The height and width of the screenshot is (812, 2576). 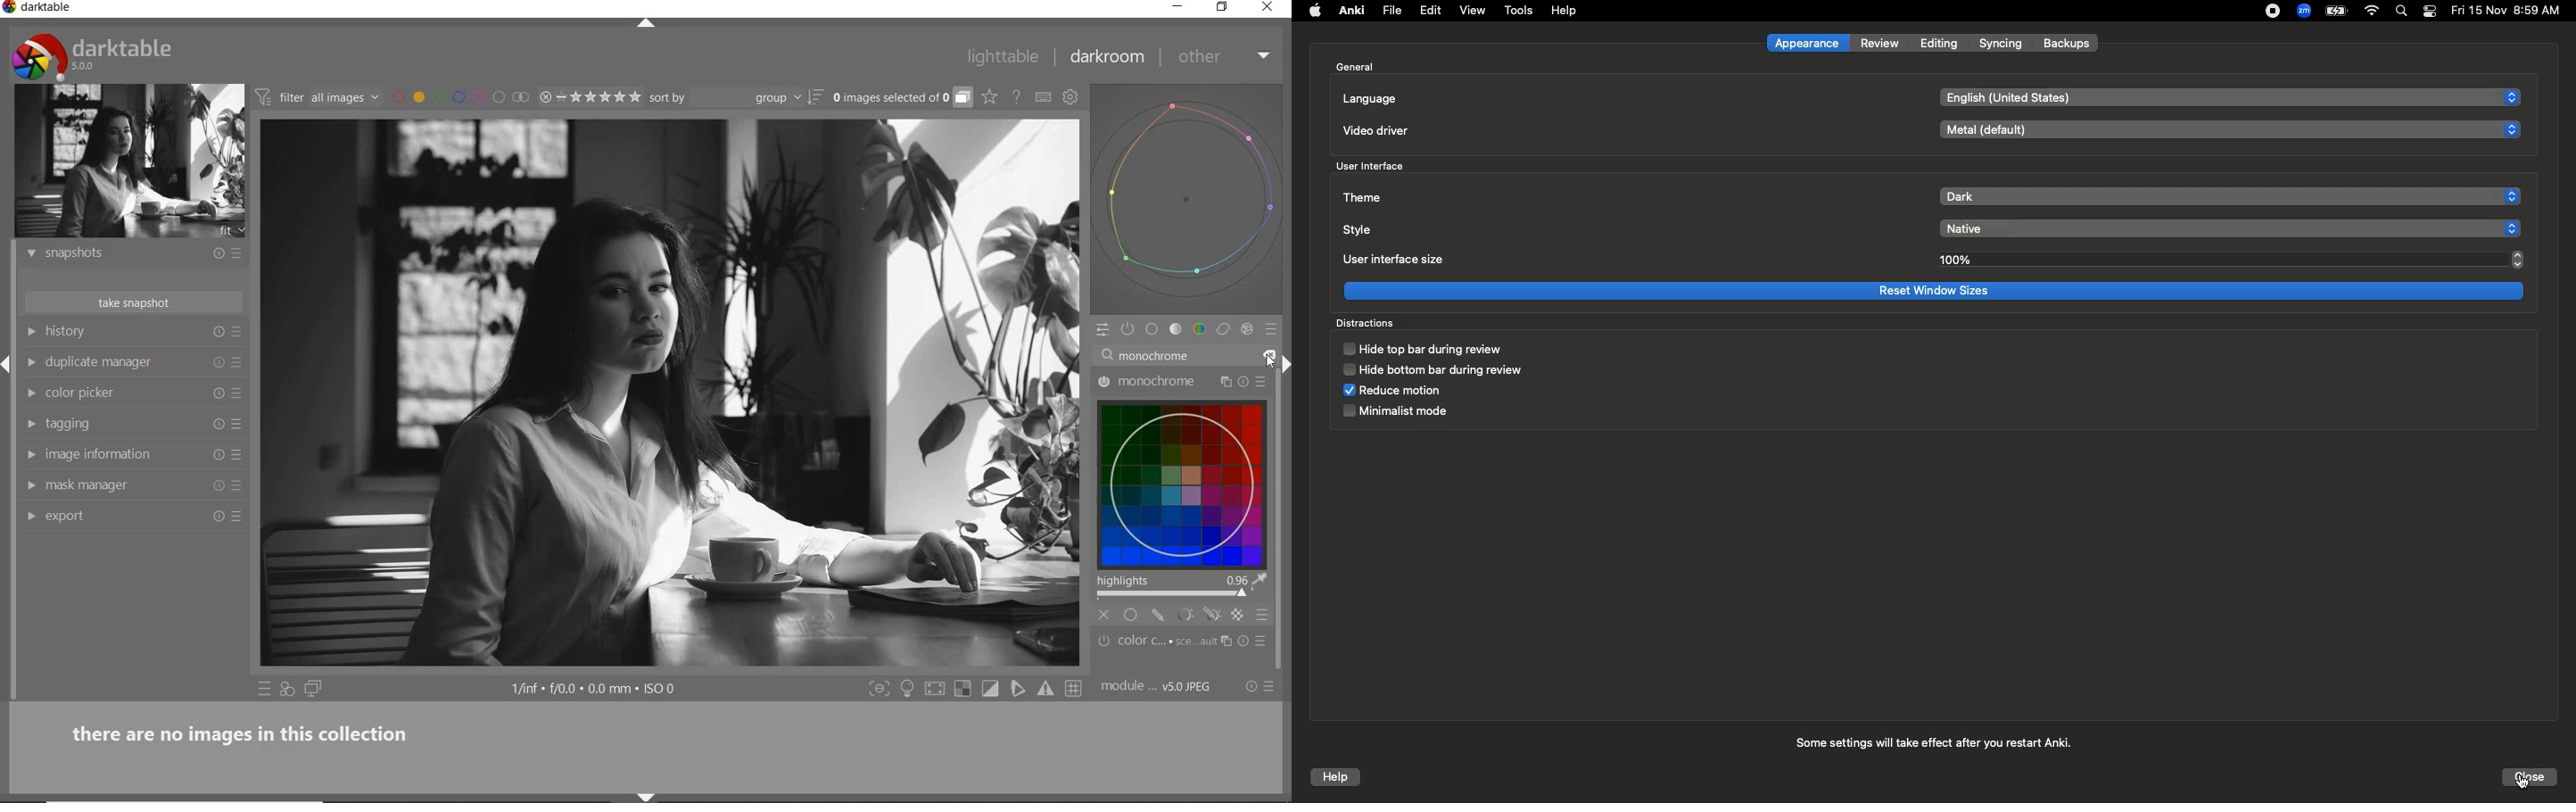 I want to click on sort, so click(x=735, y=98).